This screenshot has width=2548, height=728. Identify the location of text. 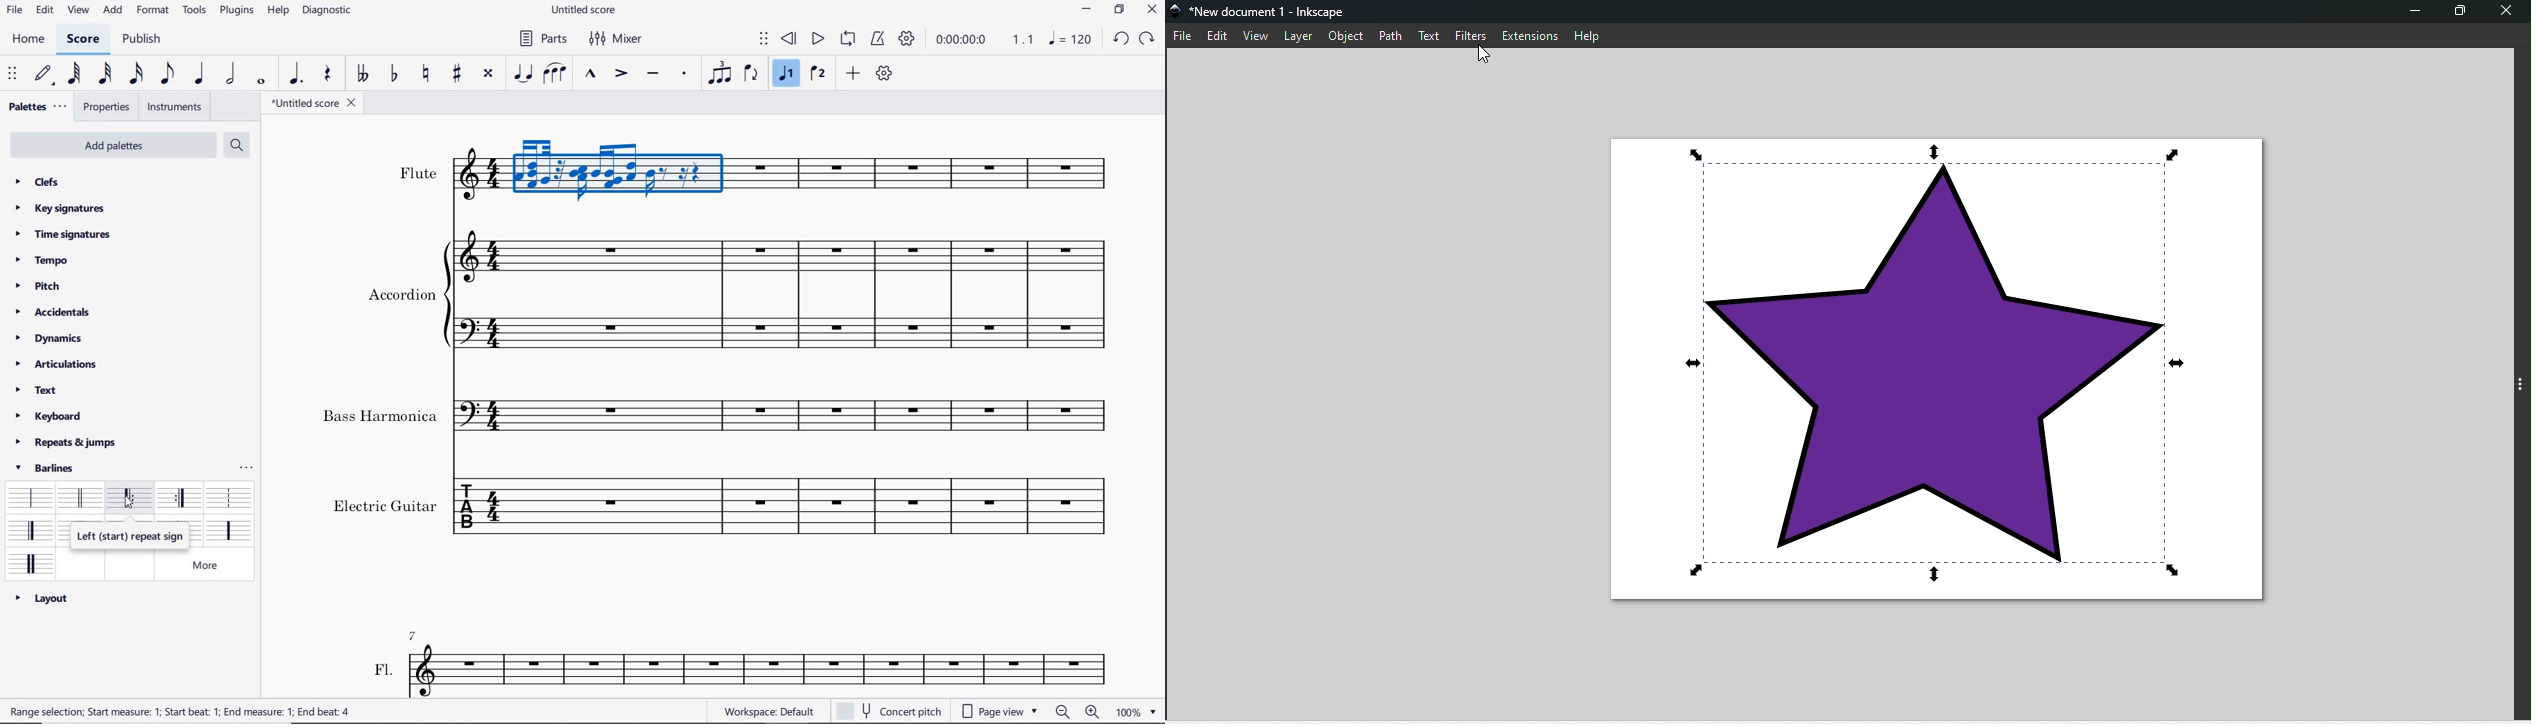
(402, 293).